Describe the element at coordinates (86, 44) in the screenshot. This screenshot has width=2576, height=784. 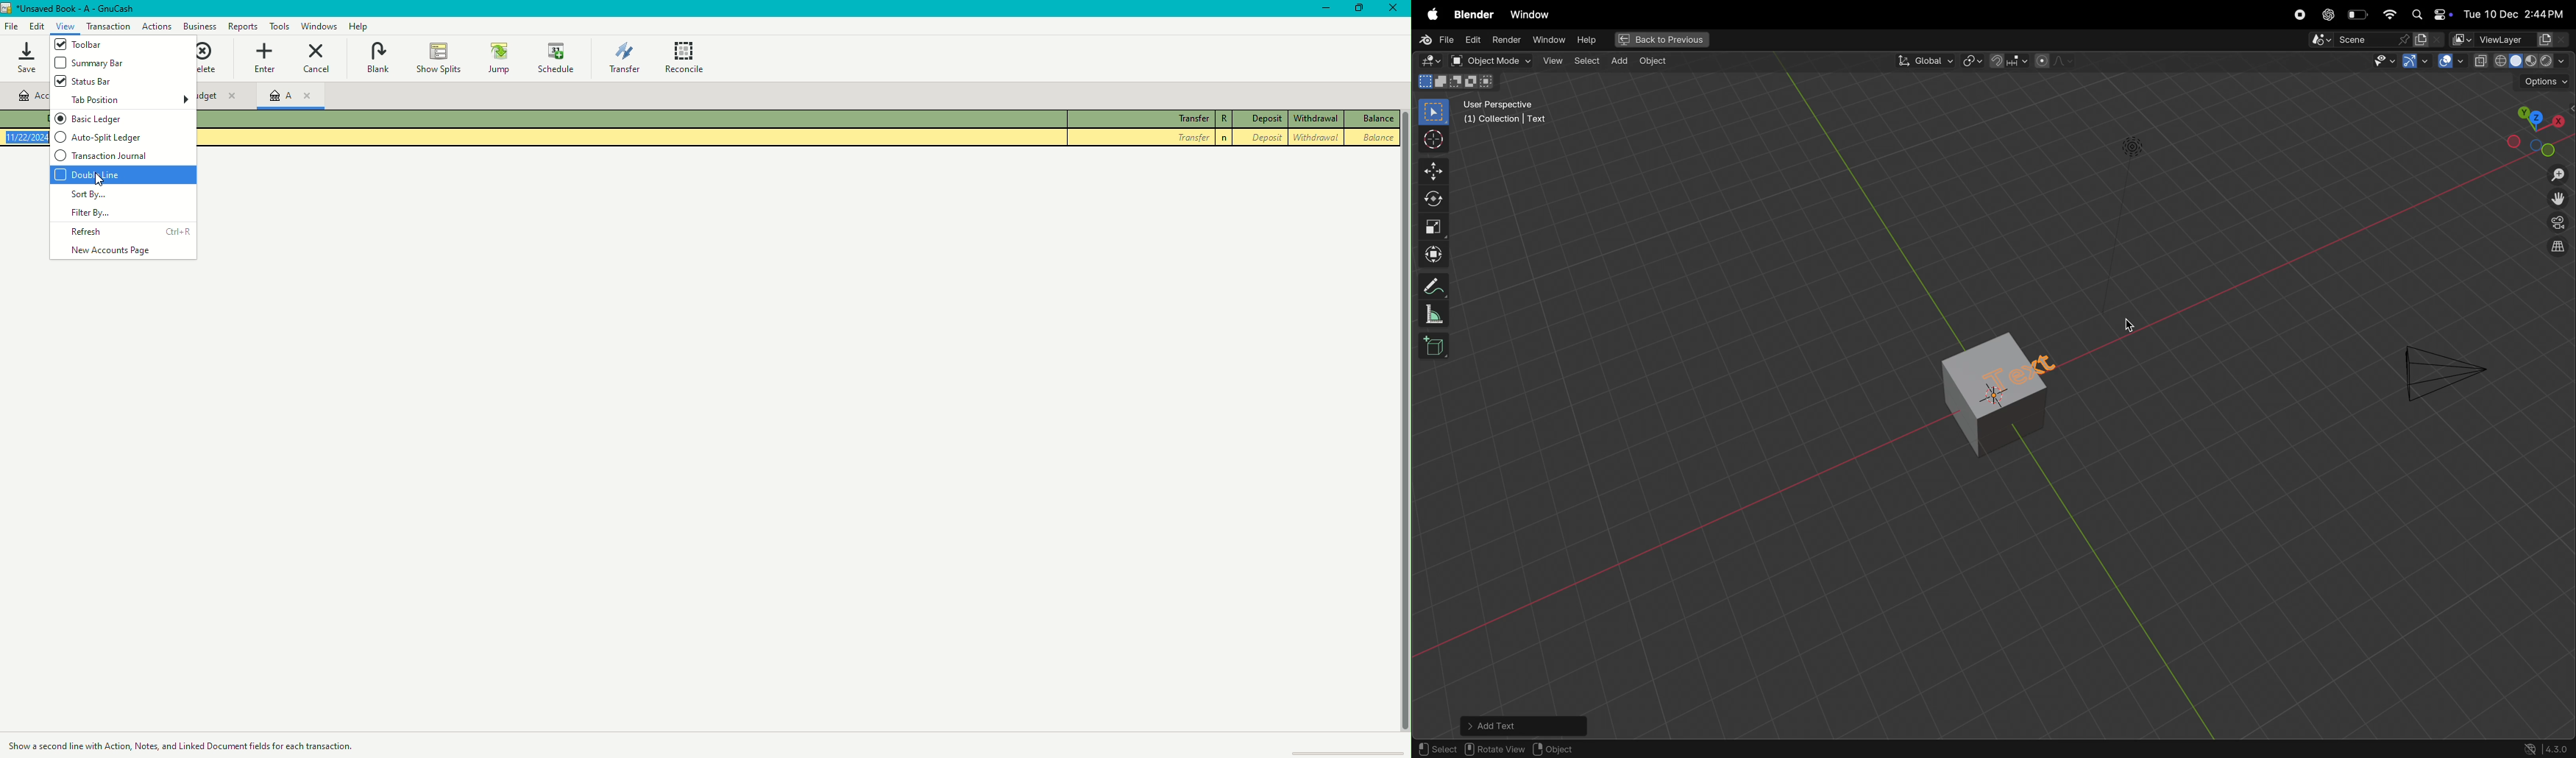
I see `Toolbar` at that location.